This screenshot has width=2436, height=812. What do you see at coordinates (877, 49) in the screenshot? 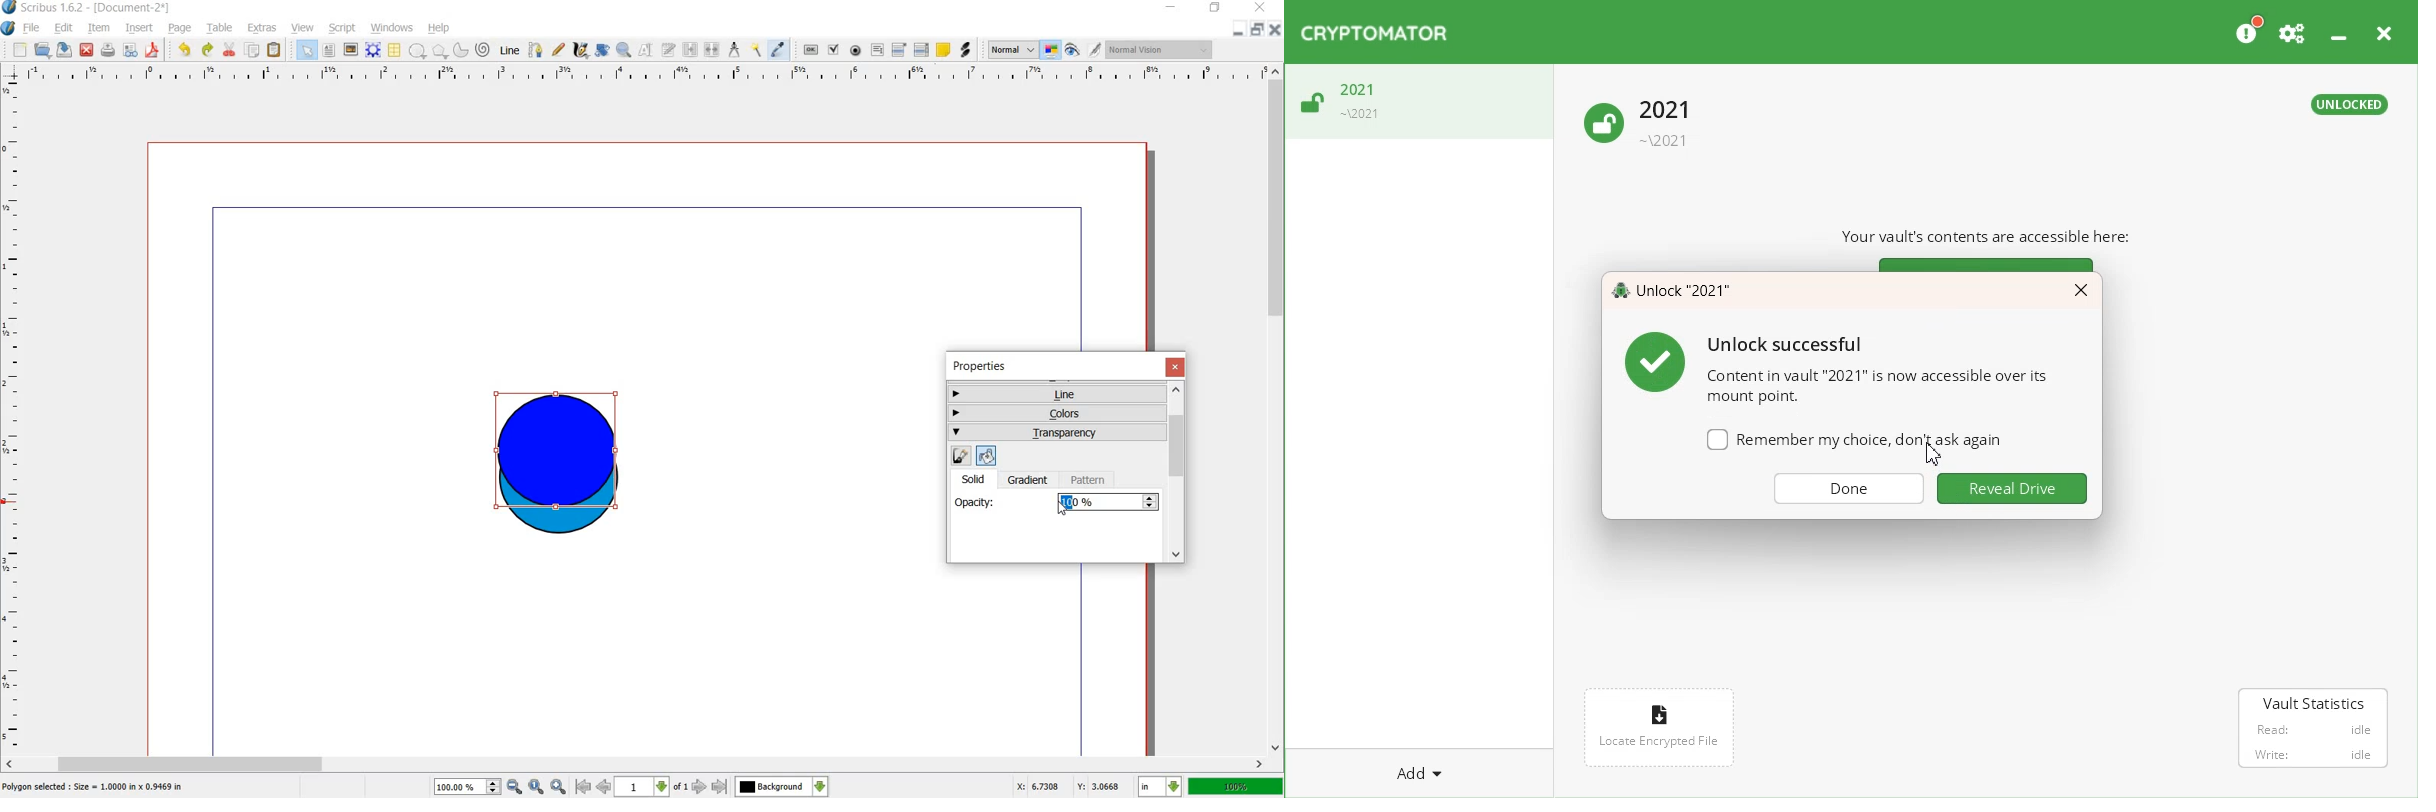
I see `pdf text fied` at bounding box center [877, 49].